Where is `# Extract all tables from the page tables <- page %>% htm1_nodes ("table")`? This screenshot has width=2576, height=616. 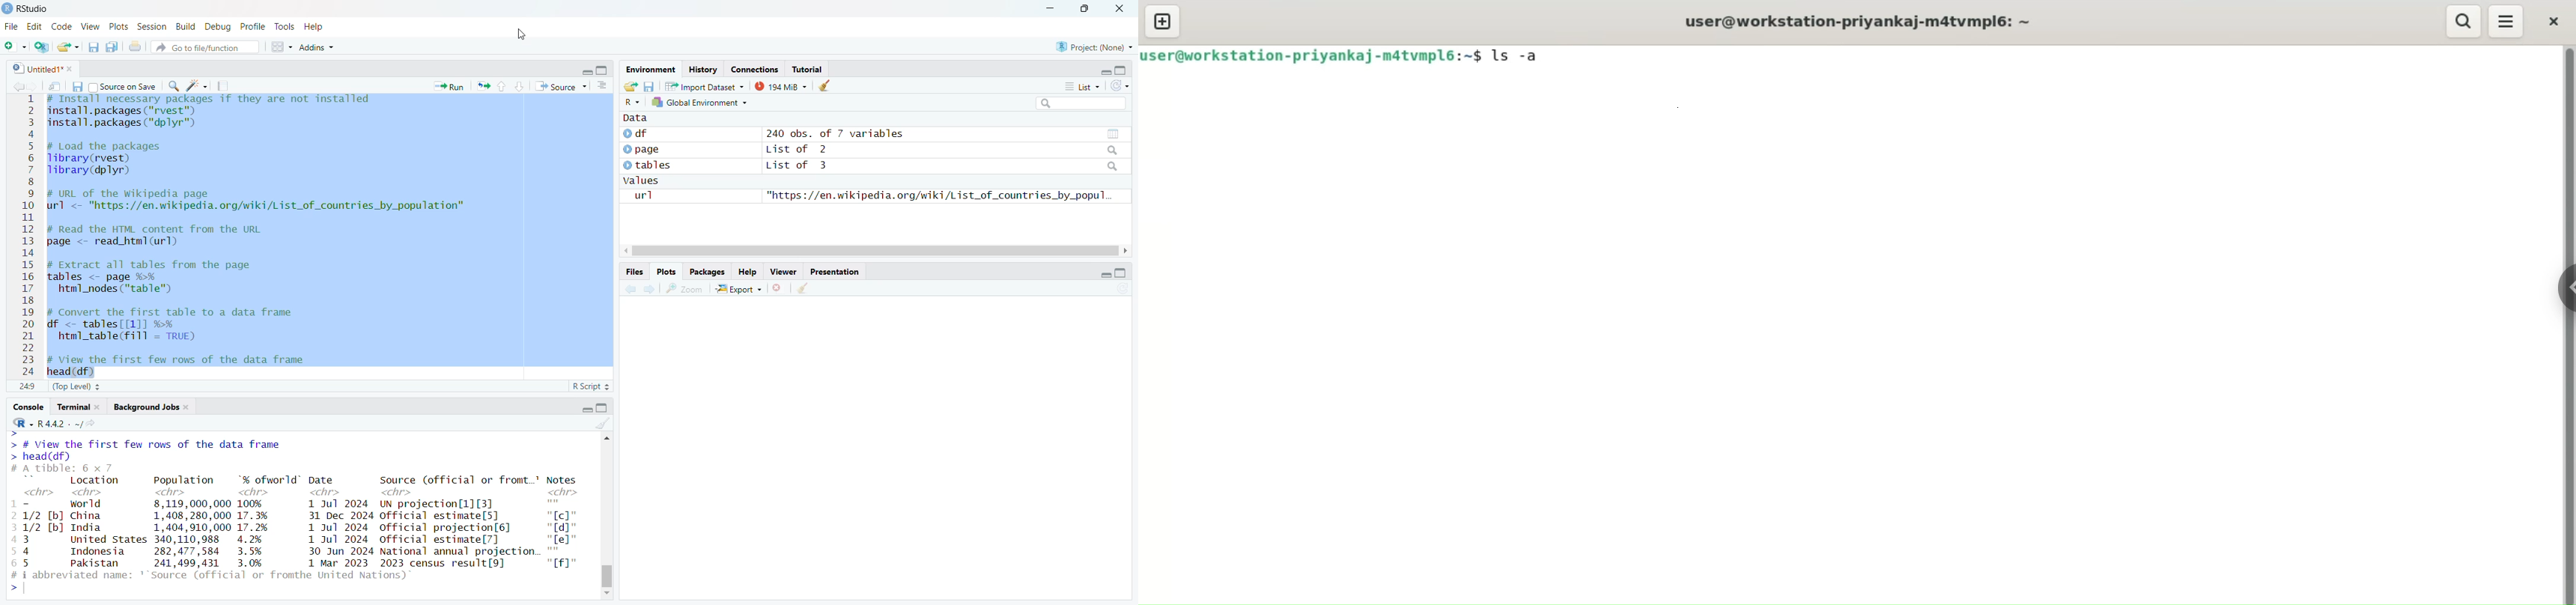 # Extract all tables from the page tables <- page %>% htm1_nodes ("table") is located at coordinates (160, 278).